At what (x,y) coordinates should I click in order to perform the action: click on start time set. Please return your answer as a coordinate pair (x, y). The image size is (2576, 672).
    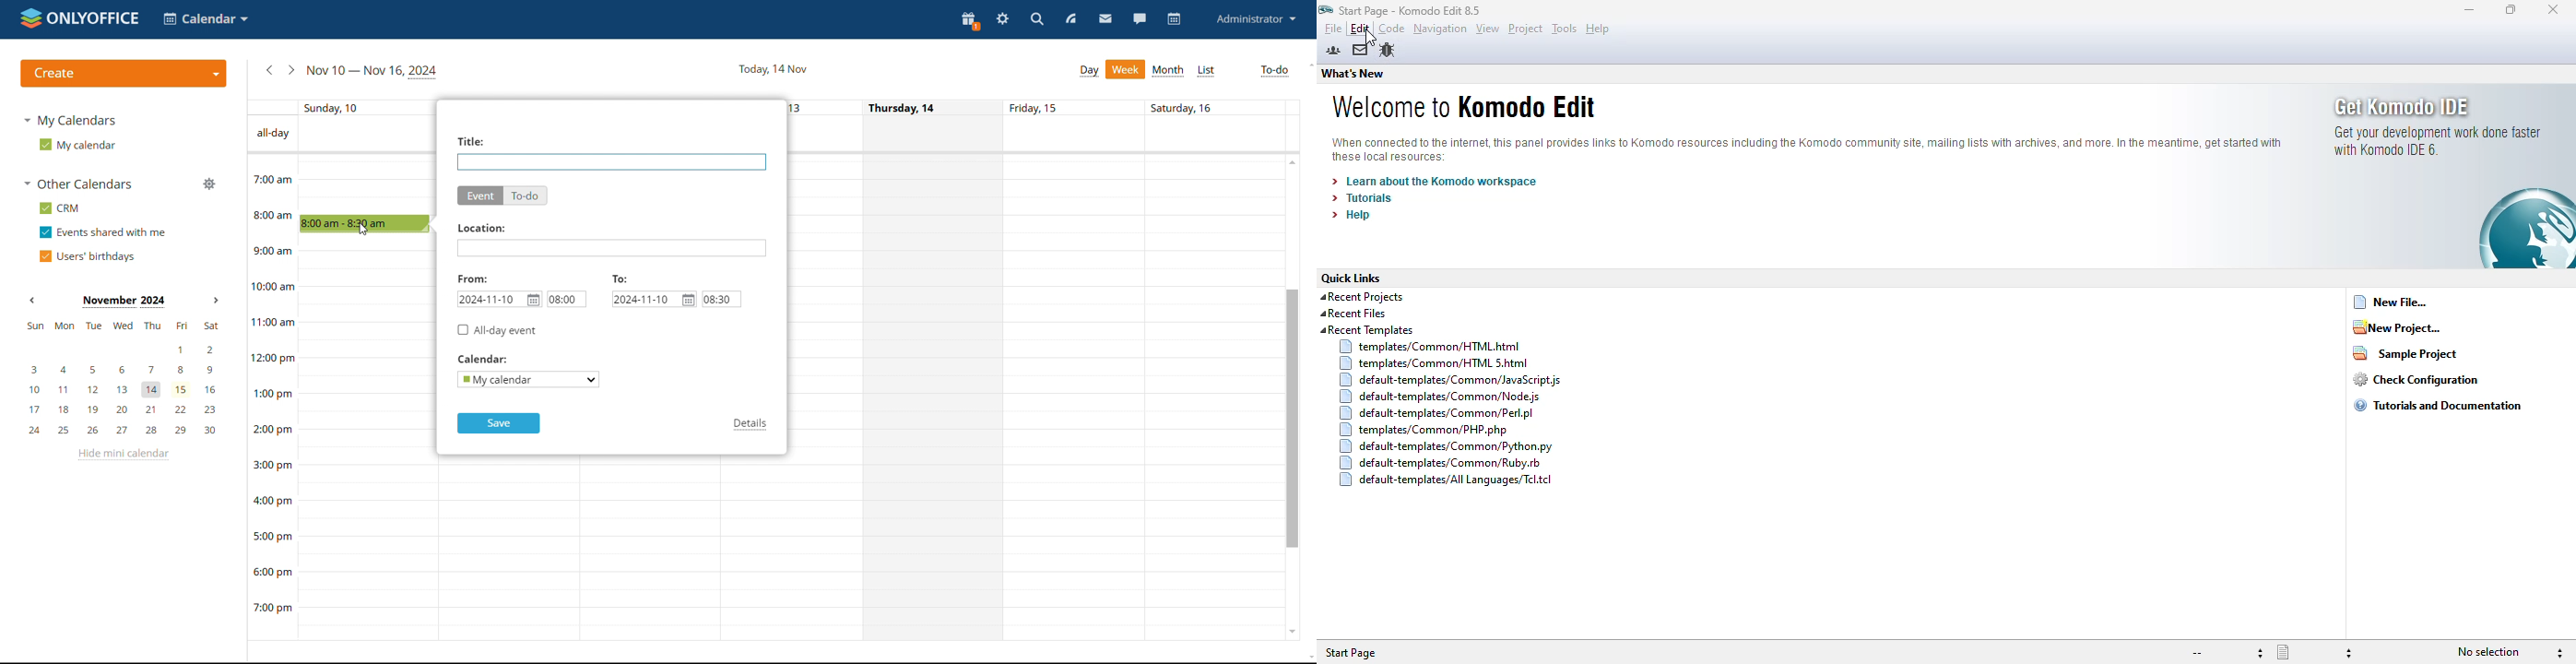
    Looking at the image, I should click on (566, 300).